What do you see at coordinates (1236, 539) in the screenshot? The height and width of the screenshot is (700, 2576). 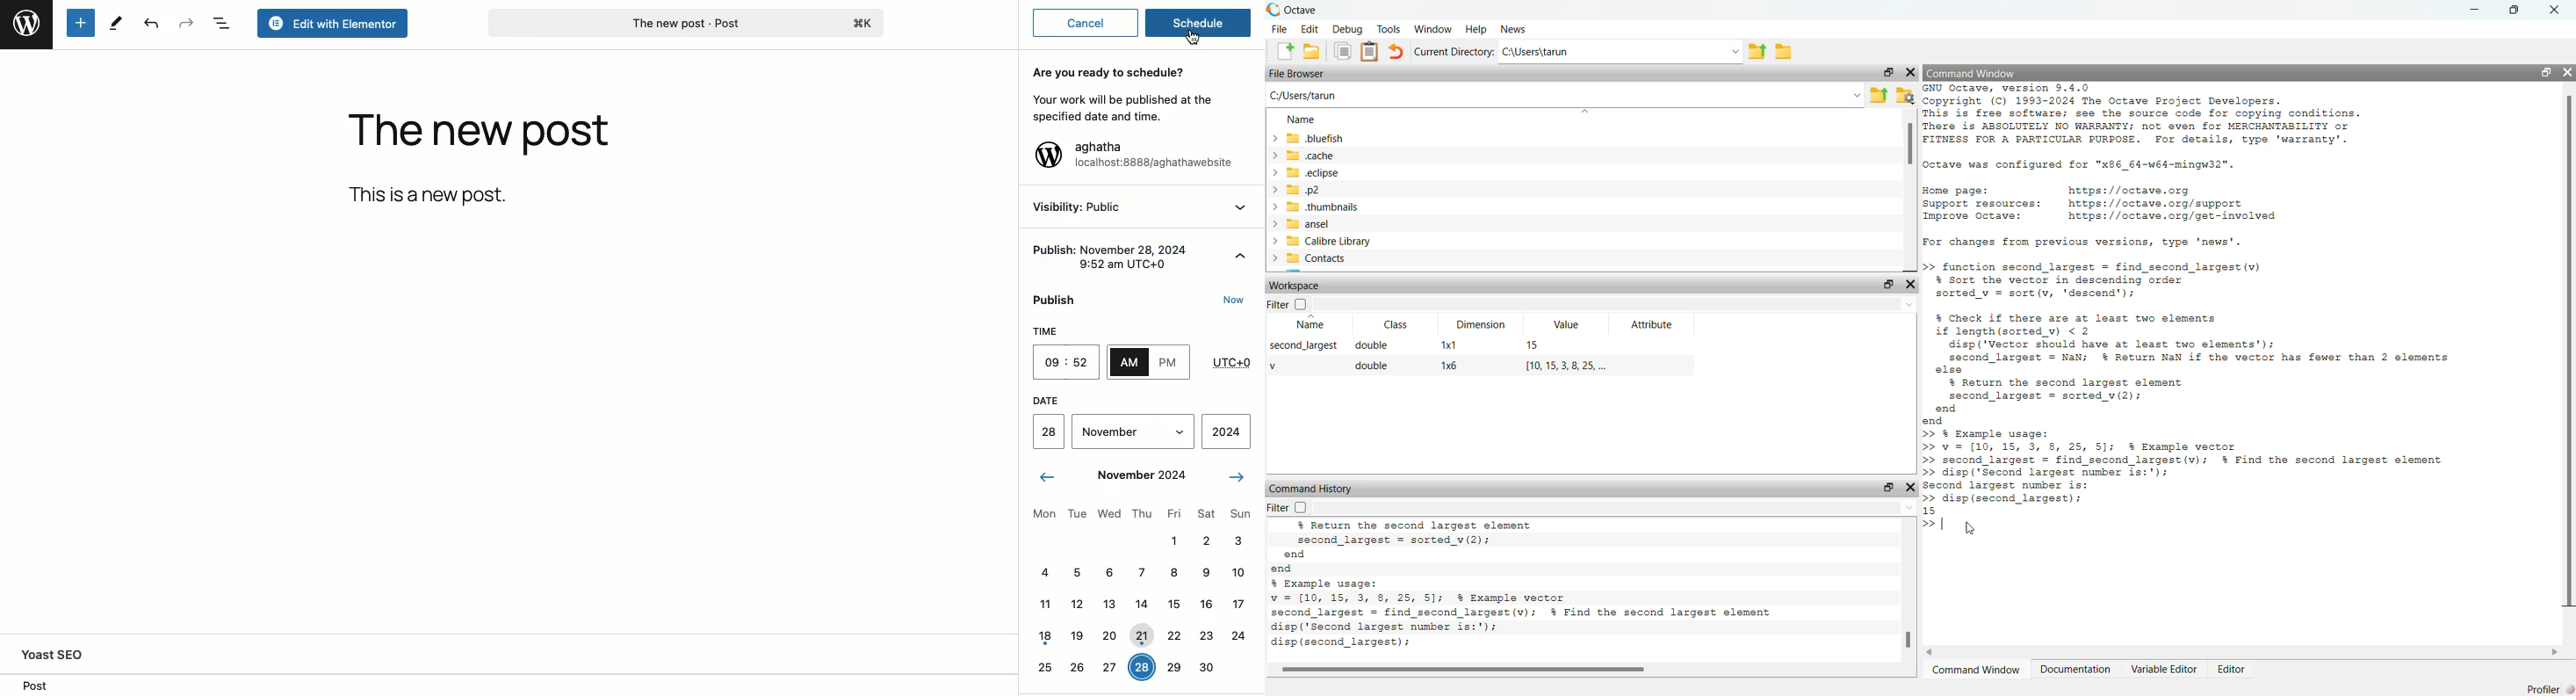 I see `3` at bounding box center [1236, 539].